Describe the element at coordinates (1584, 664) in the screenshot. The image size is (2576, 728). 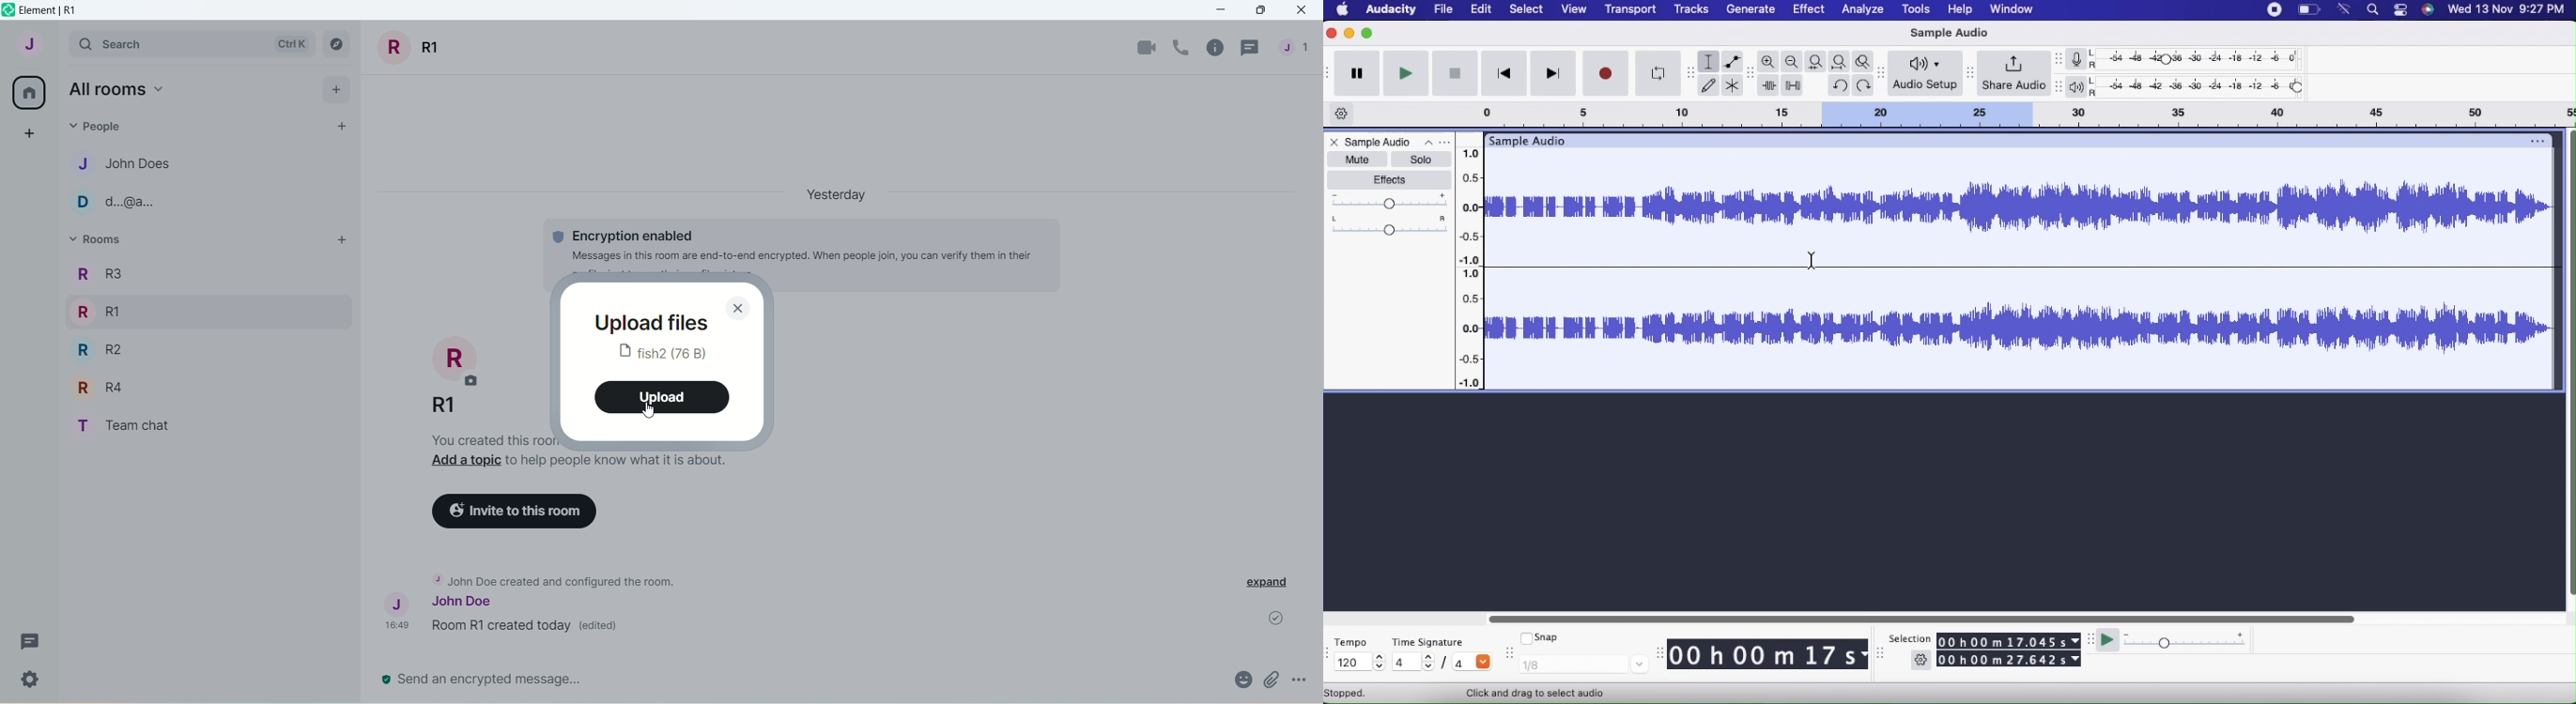
I see `1/8` at that location.